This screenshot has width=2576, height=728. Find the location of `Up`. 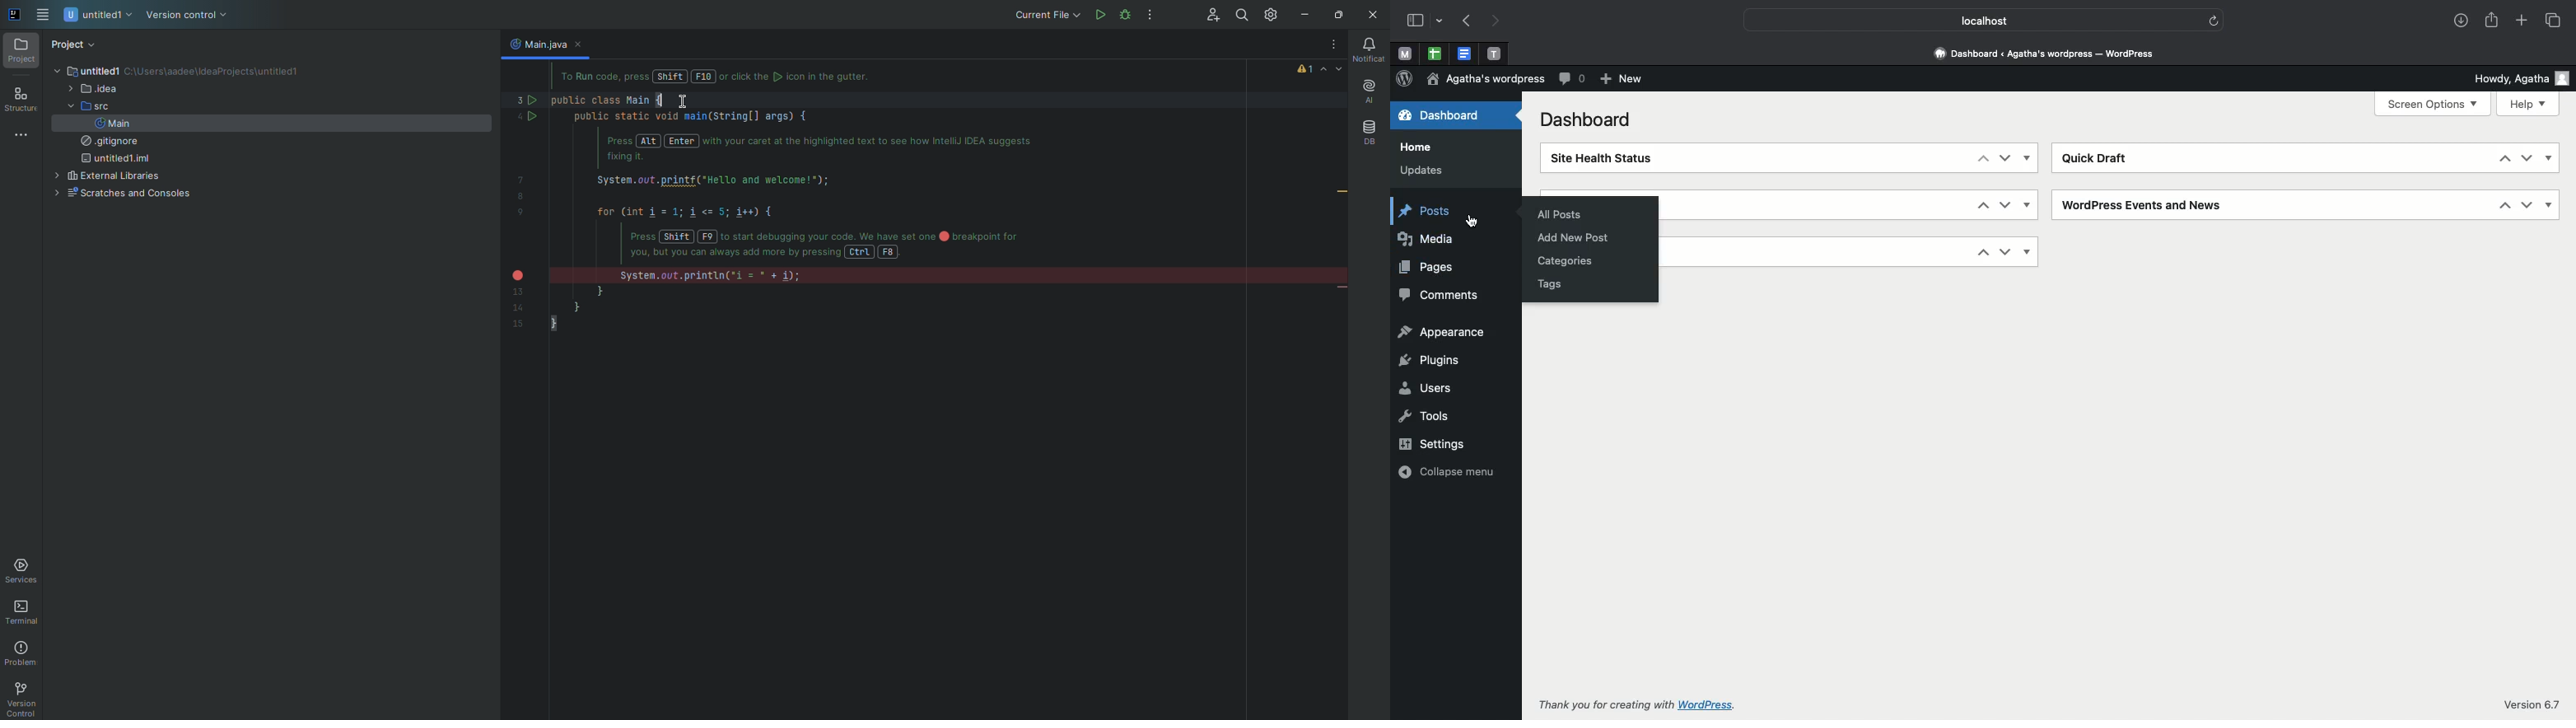

Up is located at coordinates (1981, 205).